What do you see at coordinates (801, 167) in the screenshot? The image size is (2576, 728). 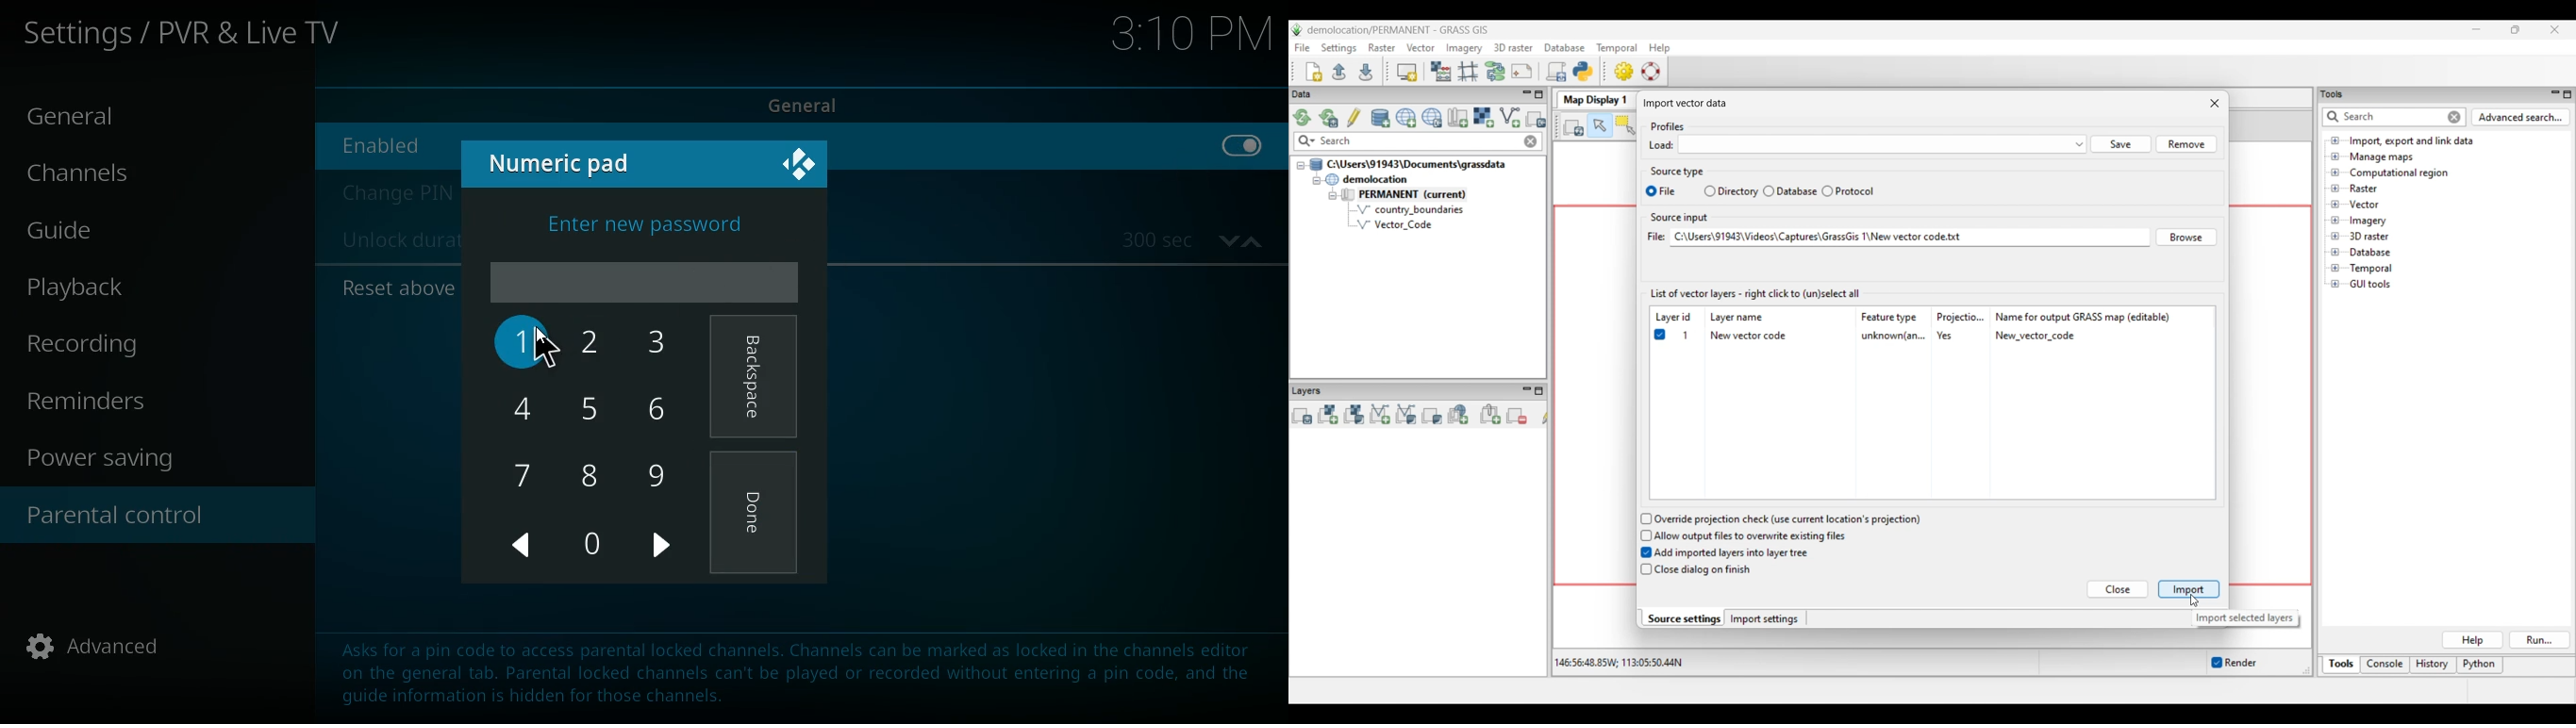 I see `kodi logo` at bounding box center [801, 167].